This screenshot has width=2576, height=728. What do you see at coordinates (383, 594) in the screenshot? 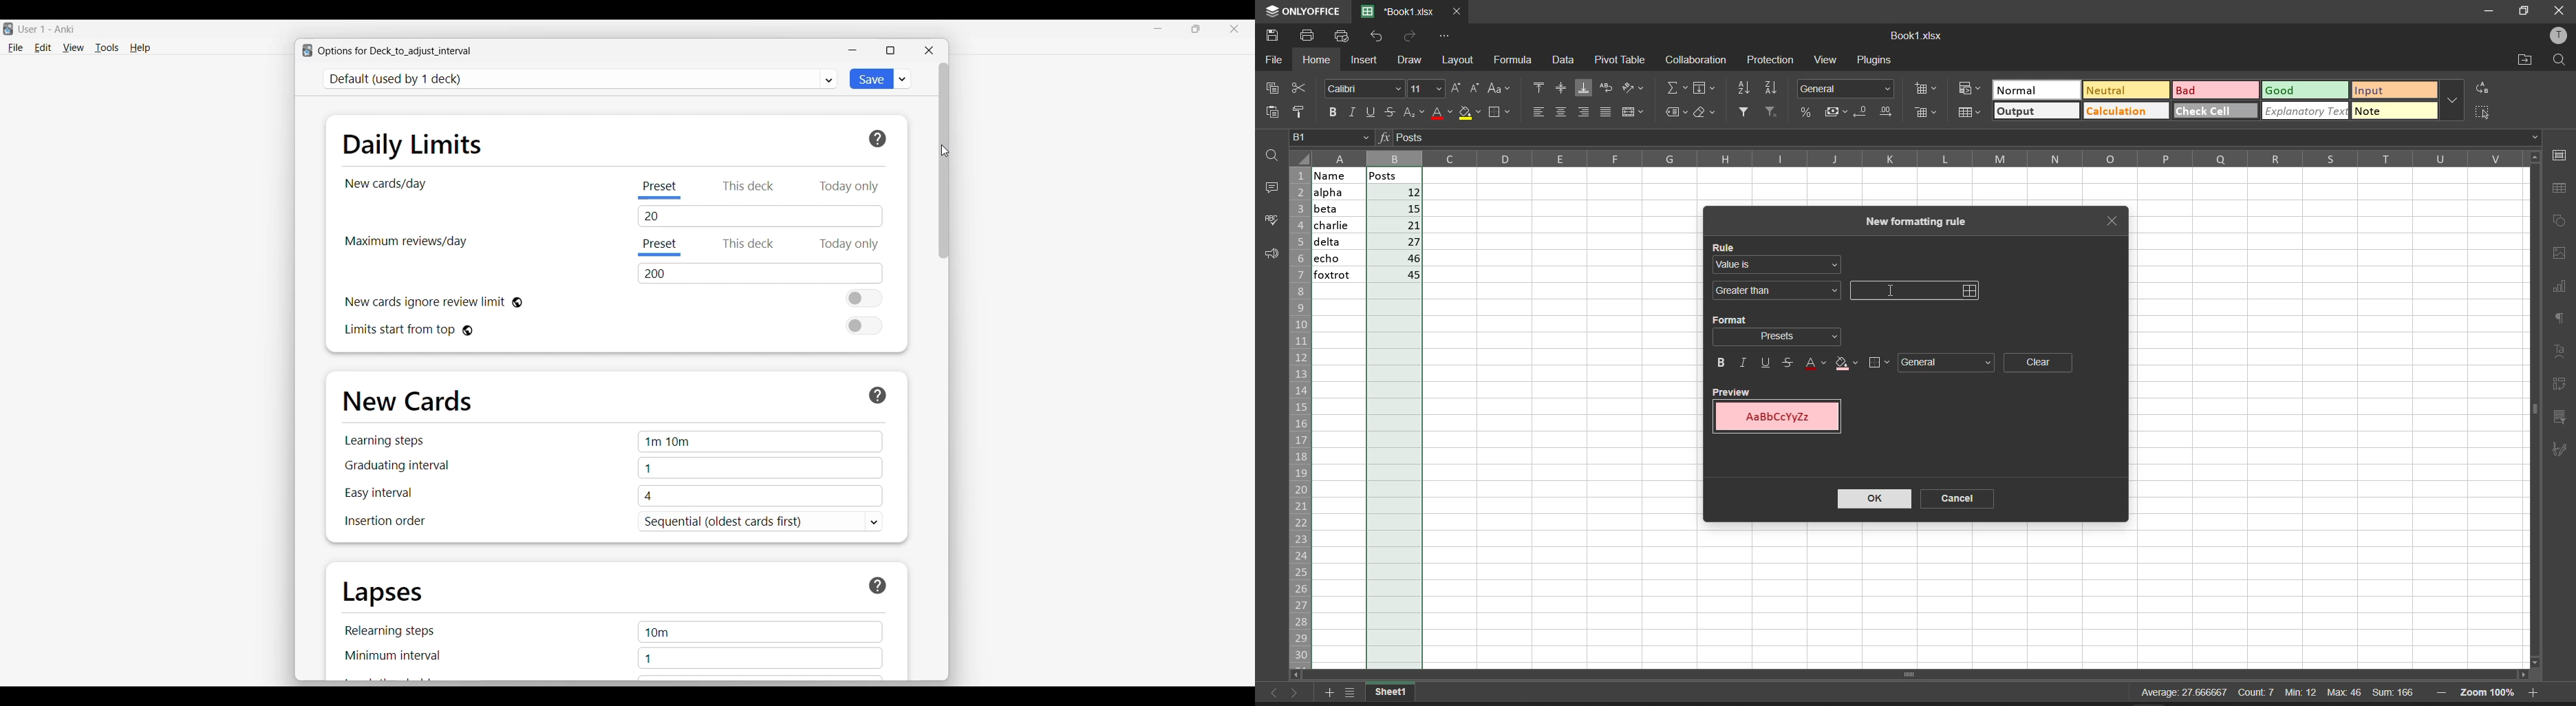
I see `Lapses` at bounding box center [383, 594].